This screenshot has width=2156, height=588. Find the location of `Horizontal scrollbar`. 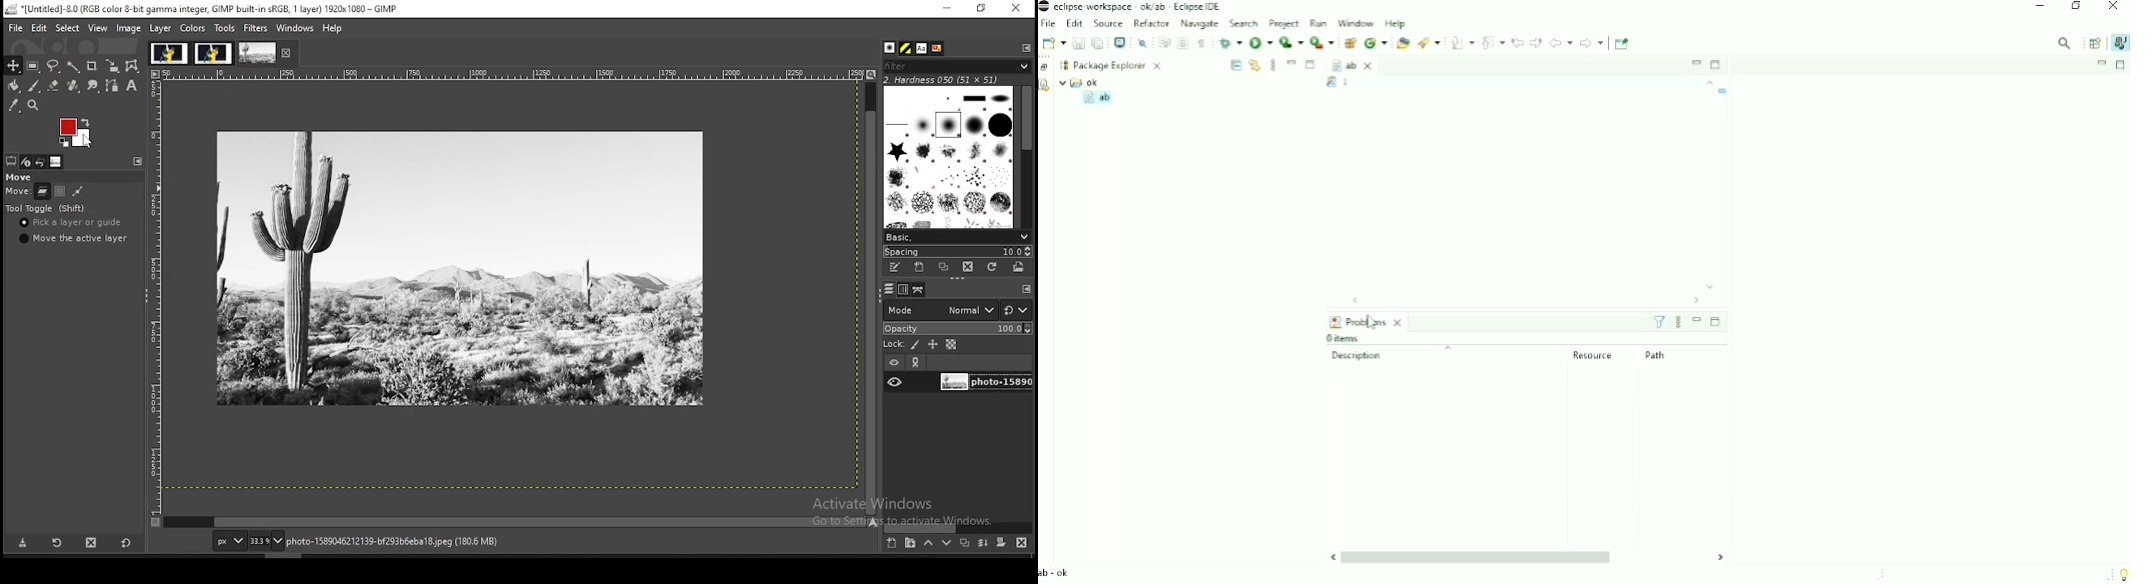

Horizontal scrollbar is located at coordinates (1514, 301).